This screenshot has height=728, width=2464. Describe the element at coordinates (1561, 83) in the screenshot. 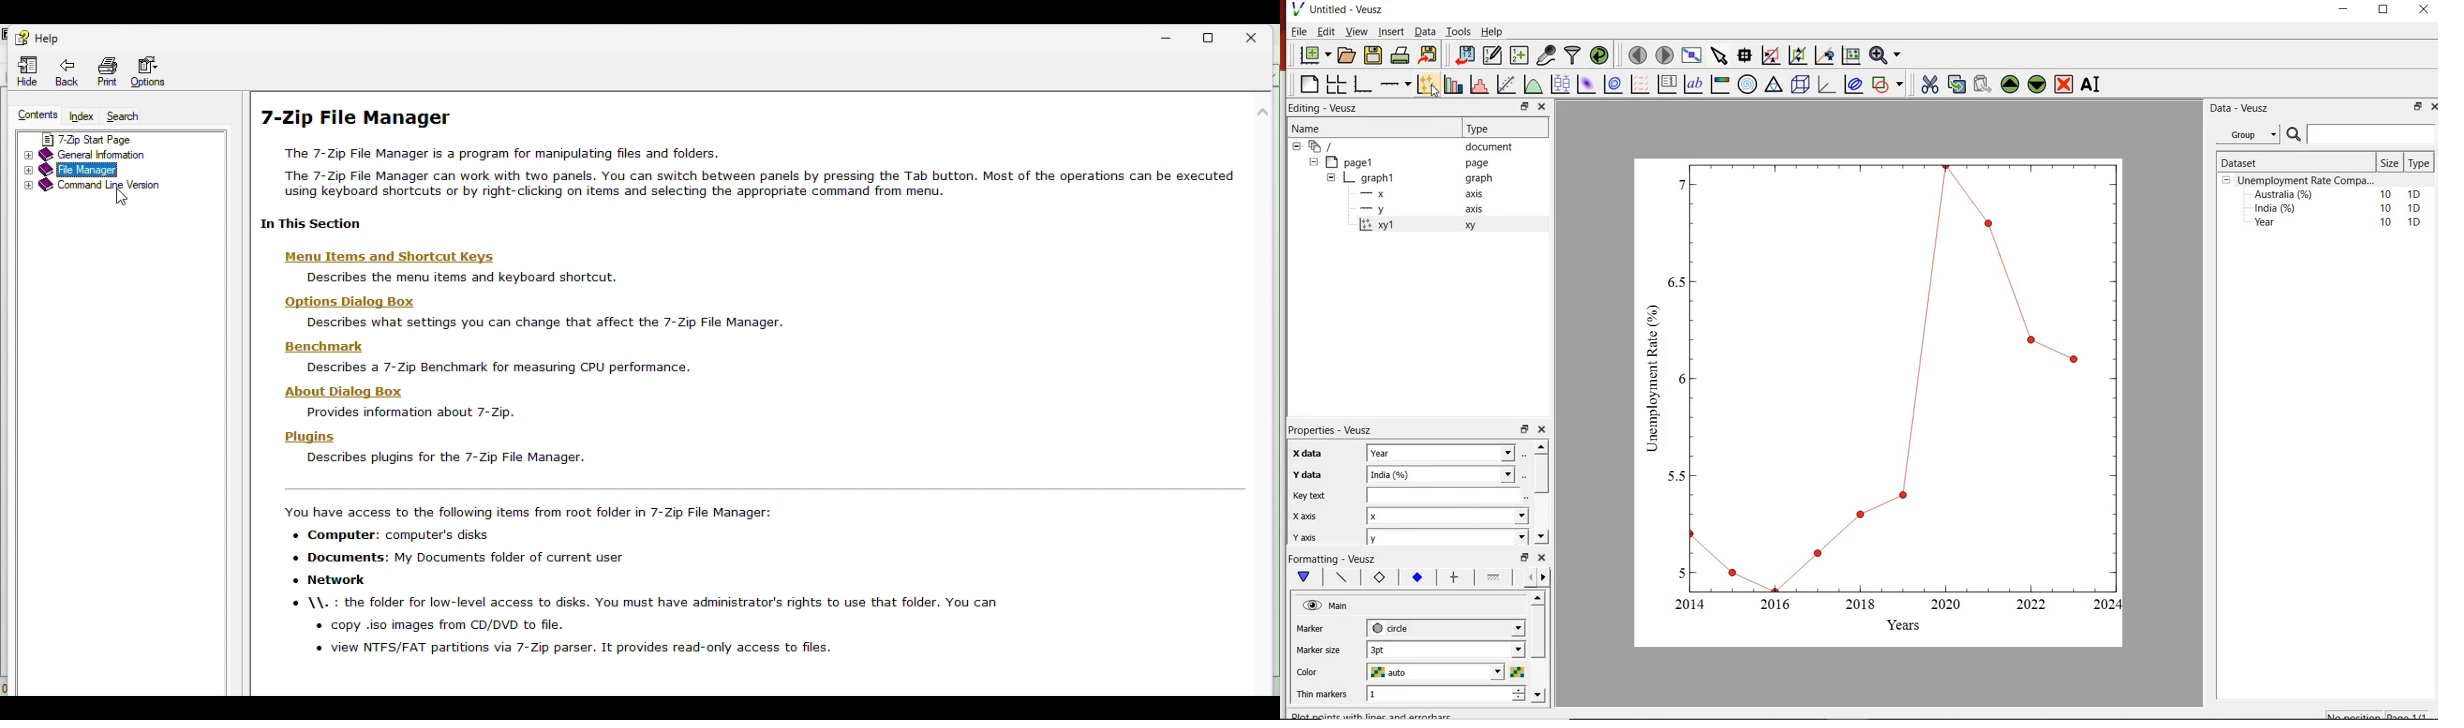

I see `plot box plots` at that location.